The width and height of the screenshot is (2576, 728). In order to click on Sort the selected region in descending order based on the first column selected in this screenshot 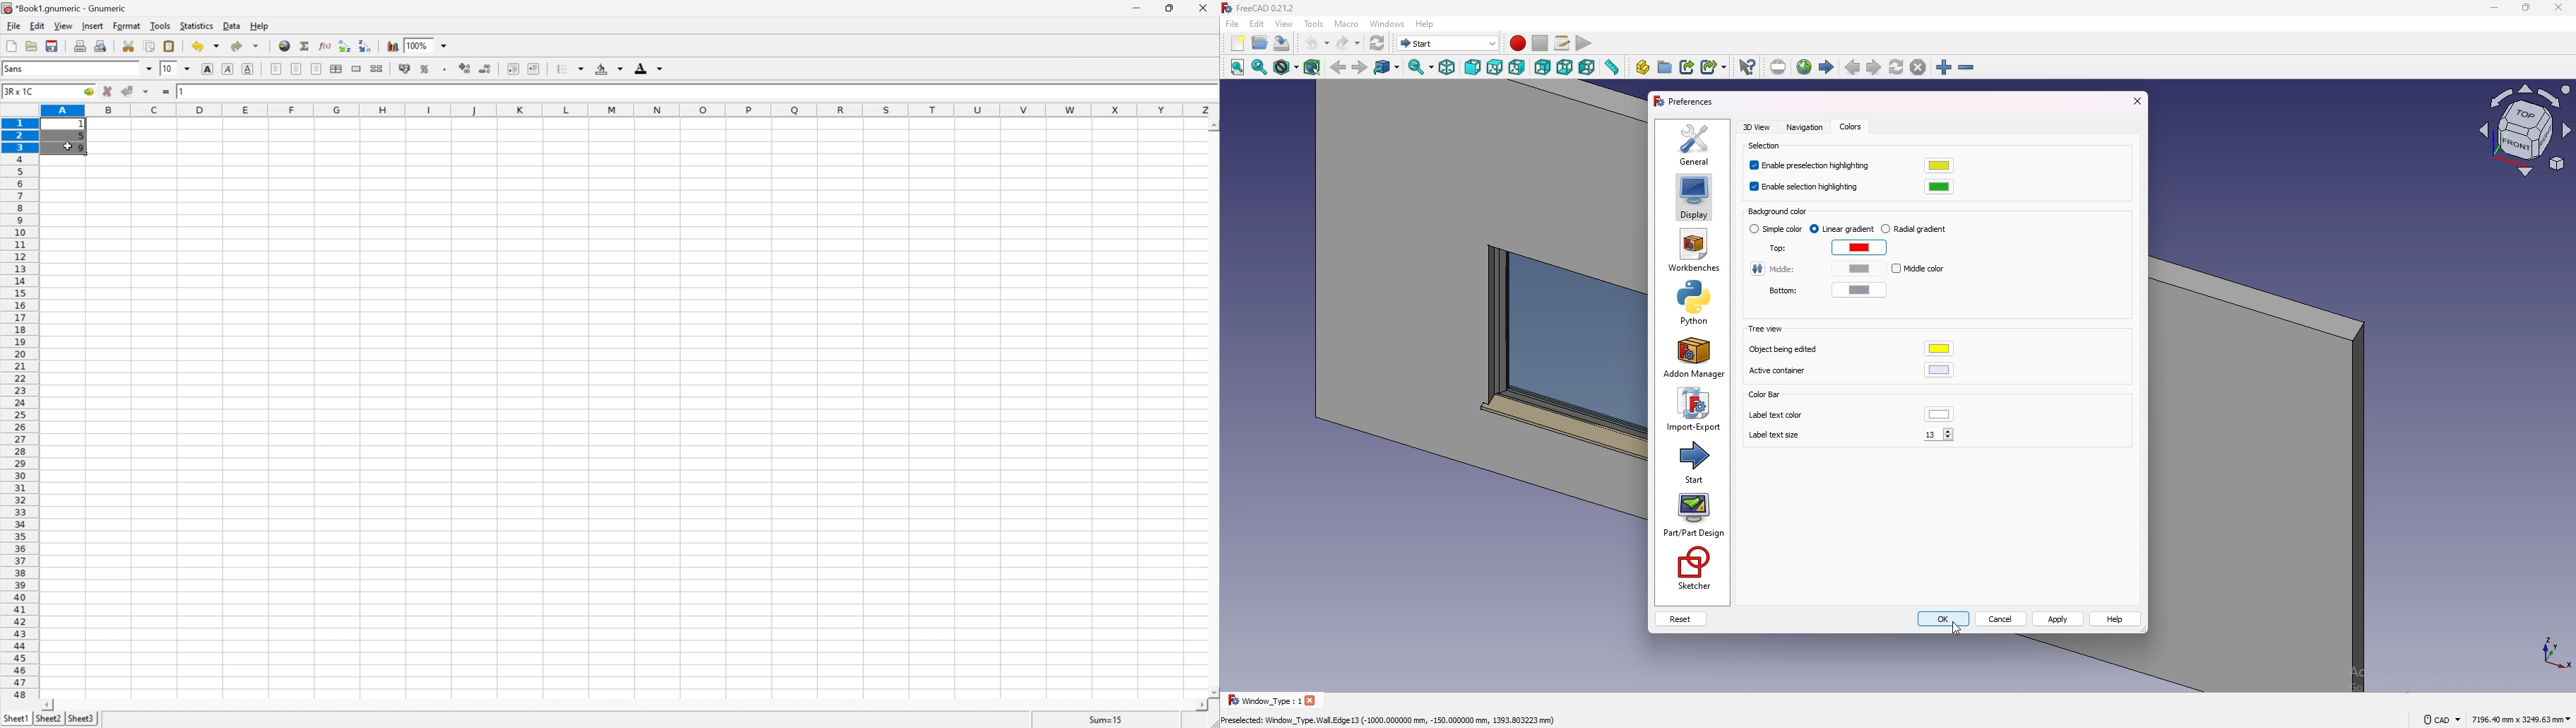, I will do `click(366, 45)`.